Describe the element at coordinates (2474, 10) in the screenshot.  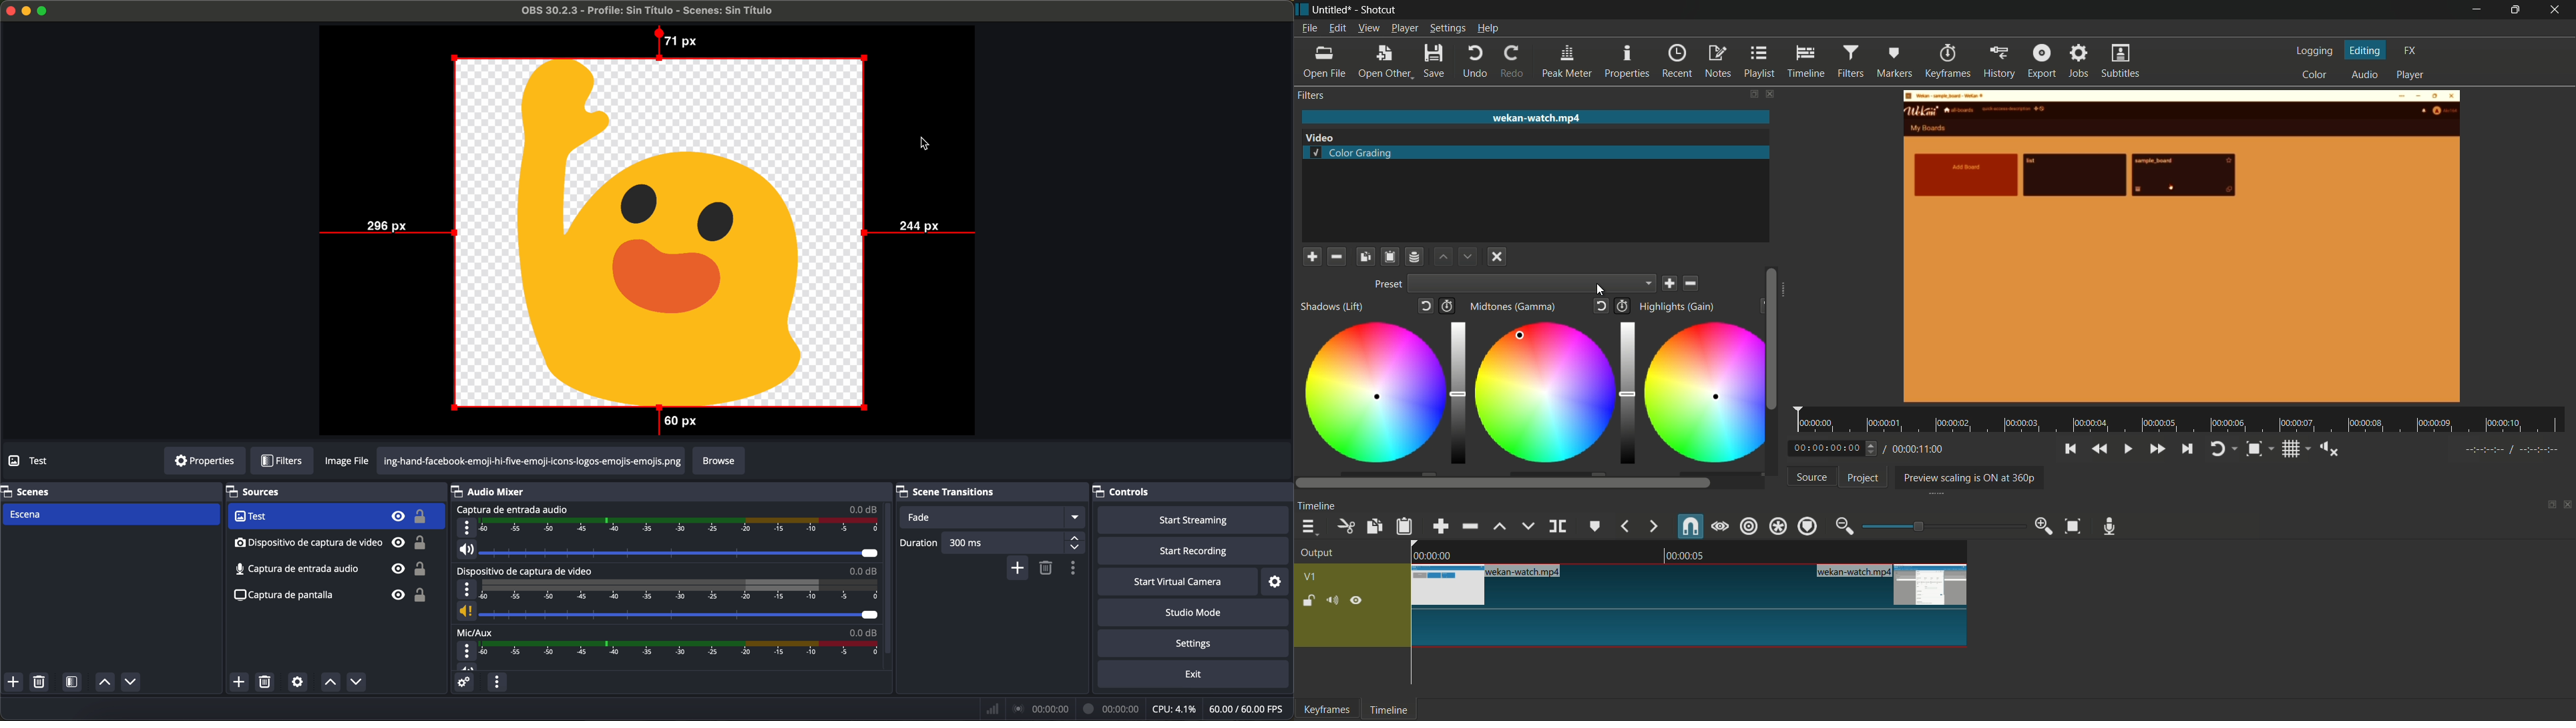
I see `minimize` at that location.